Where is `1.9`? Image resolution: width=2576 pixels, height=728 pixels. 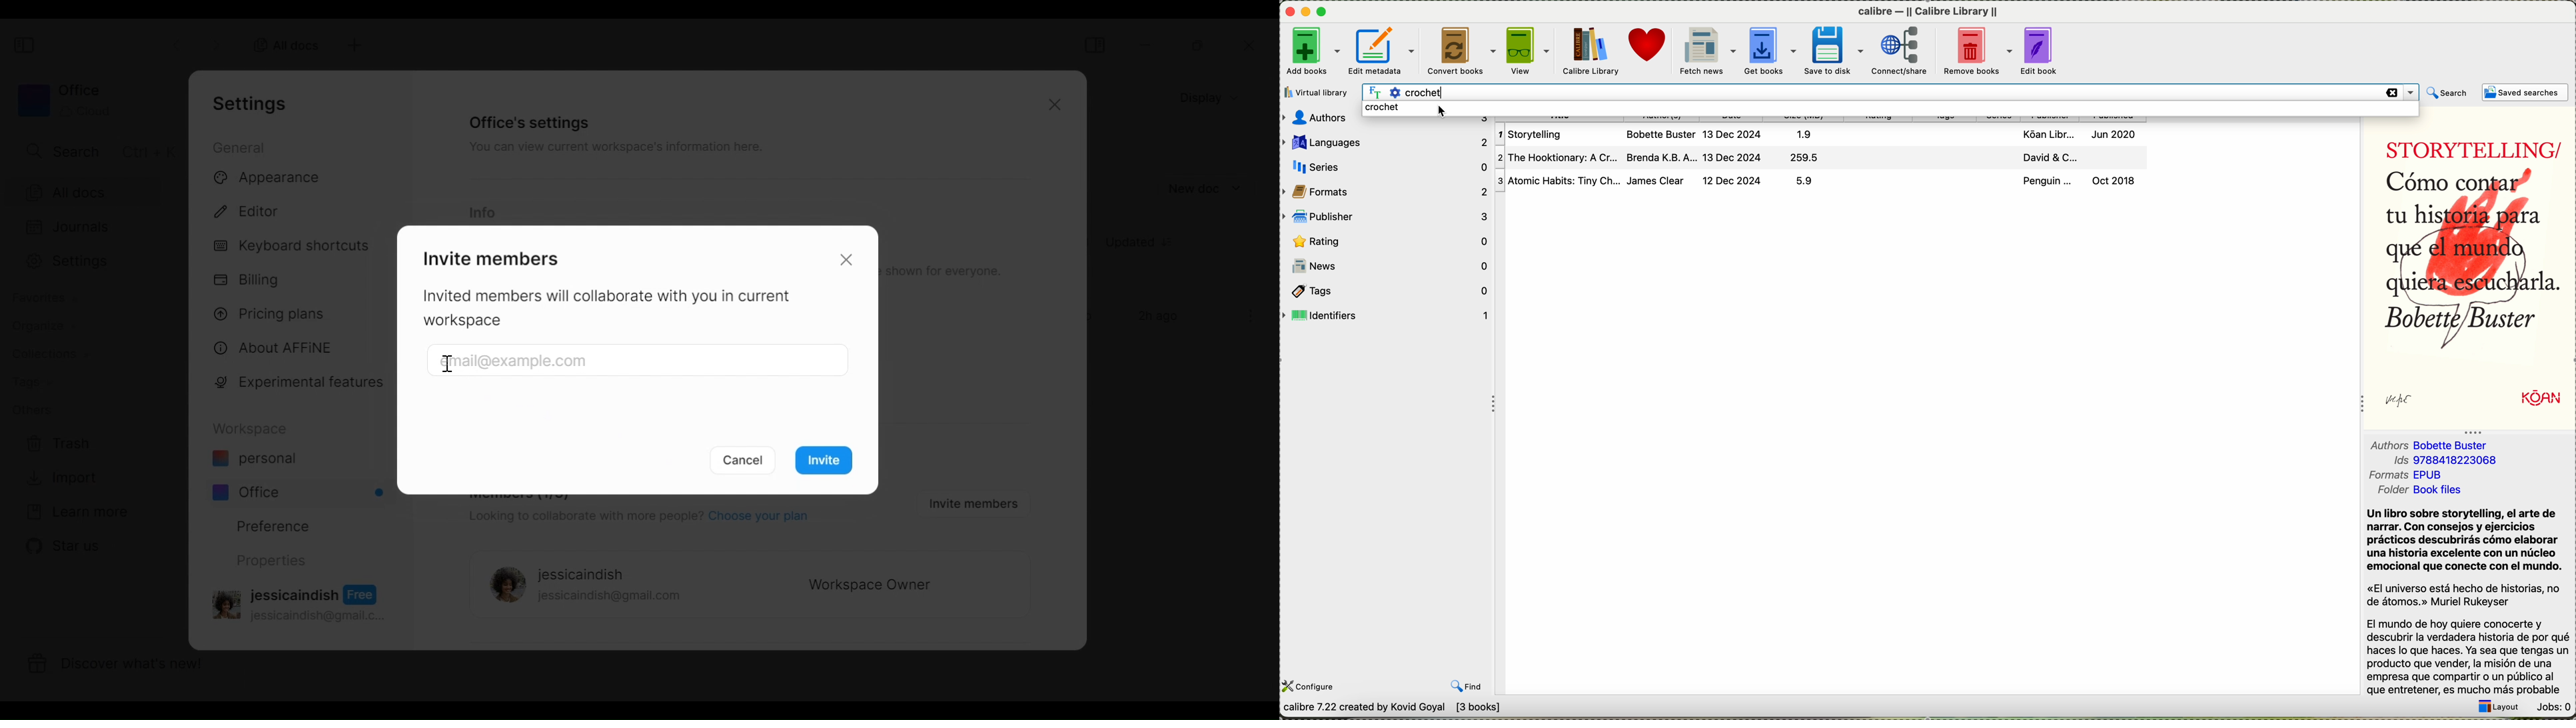
1.9 is located at coordinates (1809, 133).